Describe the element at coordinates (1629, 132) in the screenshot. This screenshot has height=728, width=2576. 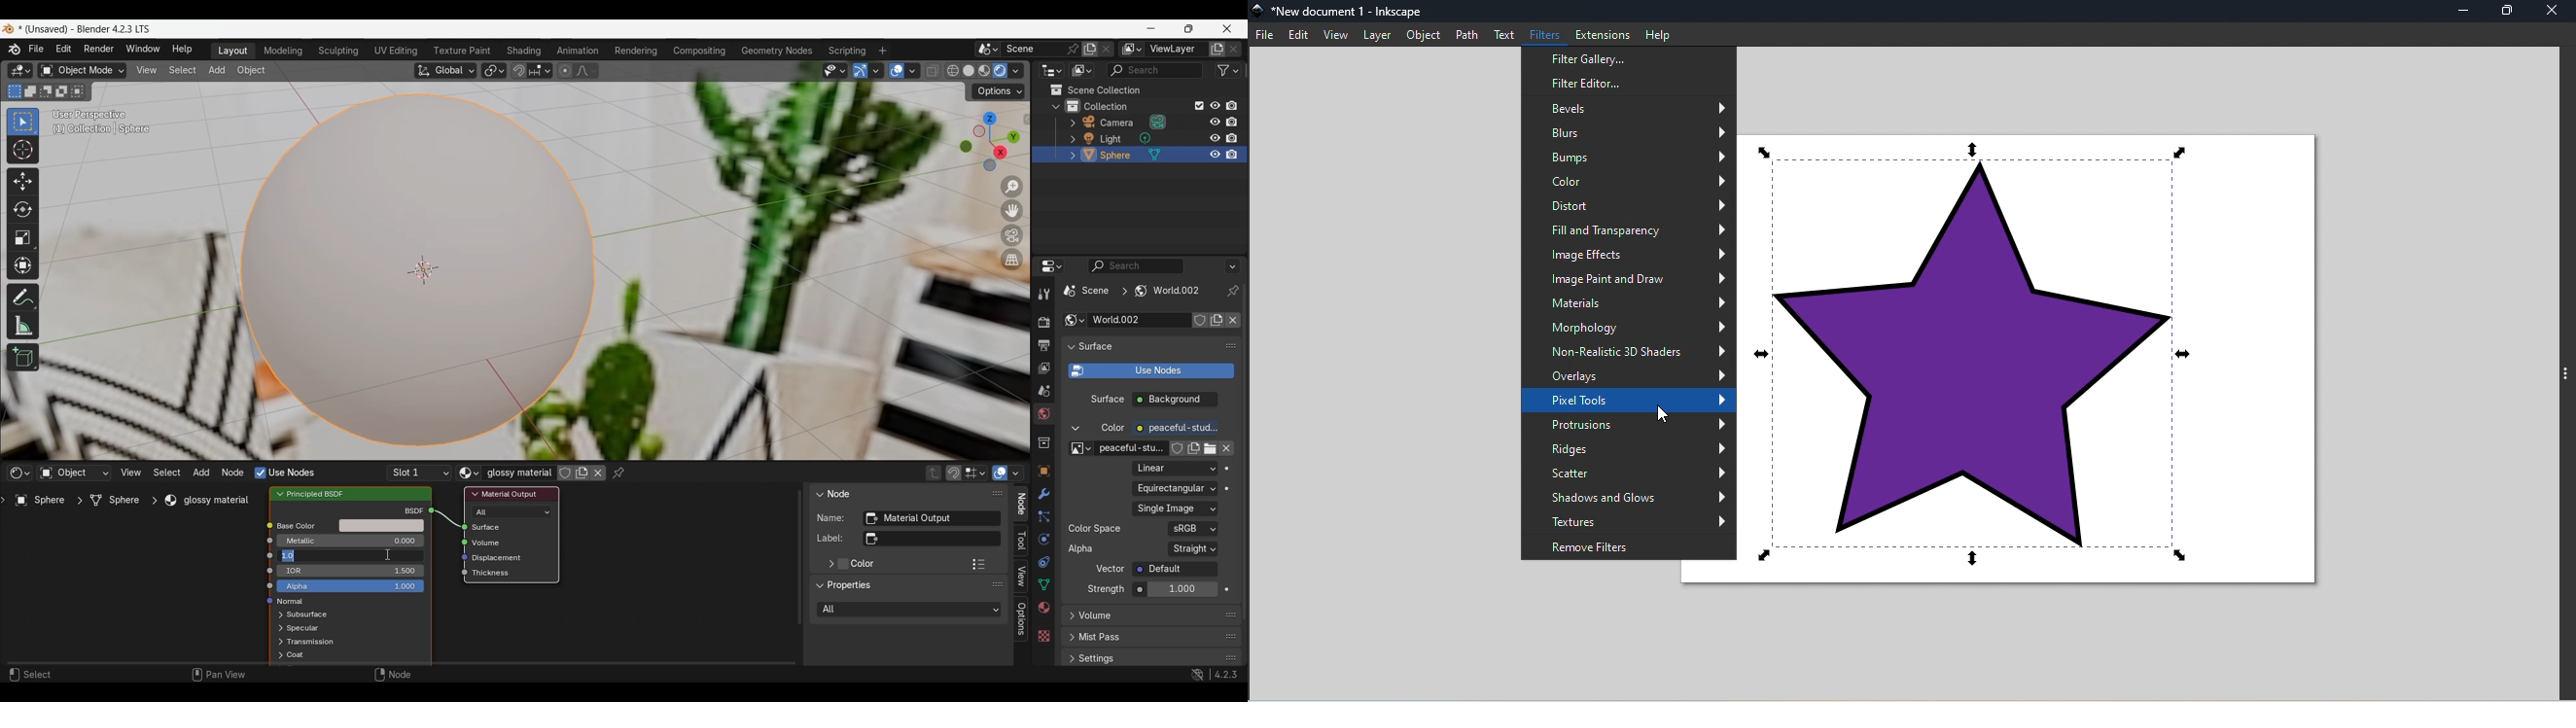
I see `Blurs` at that location.